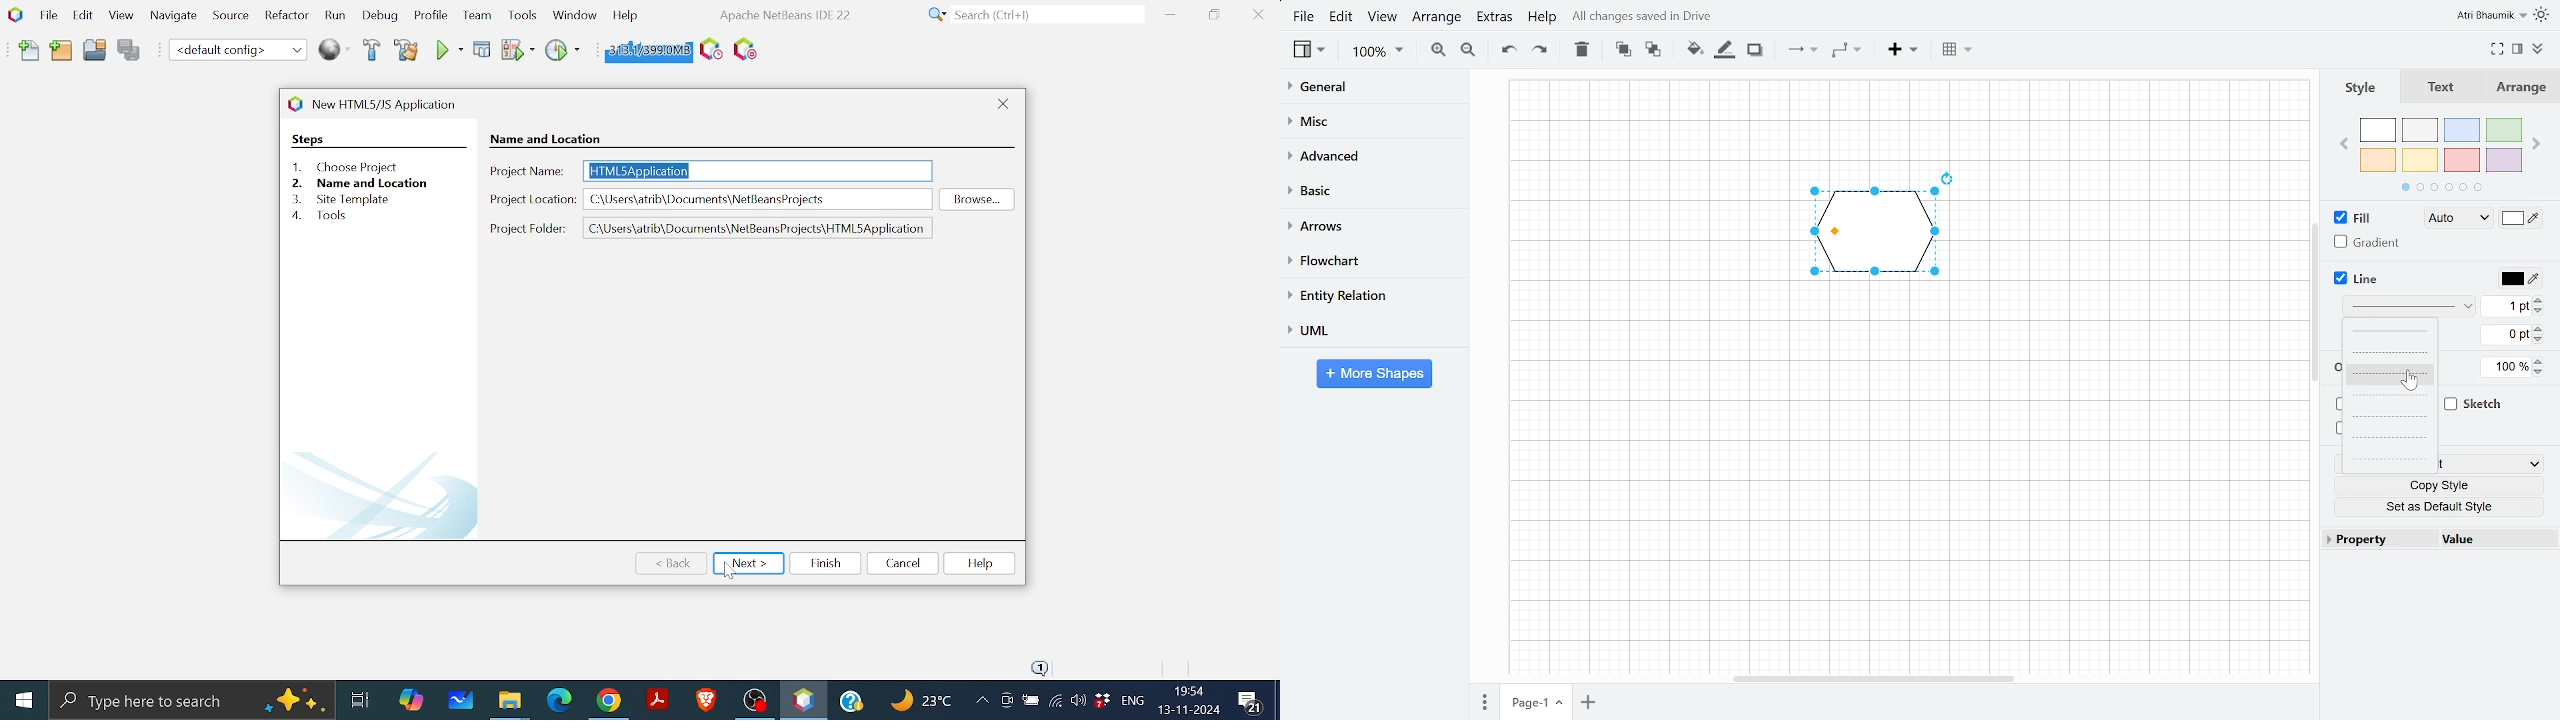  Describe the element at coordinates (1495, 17) in the screenshot. I see `Extras` at that location.